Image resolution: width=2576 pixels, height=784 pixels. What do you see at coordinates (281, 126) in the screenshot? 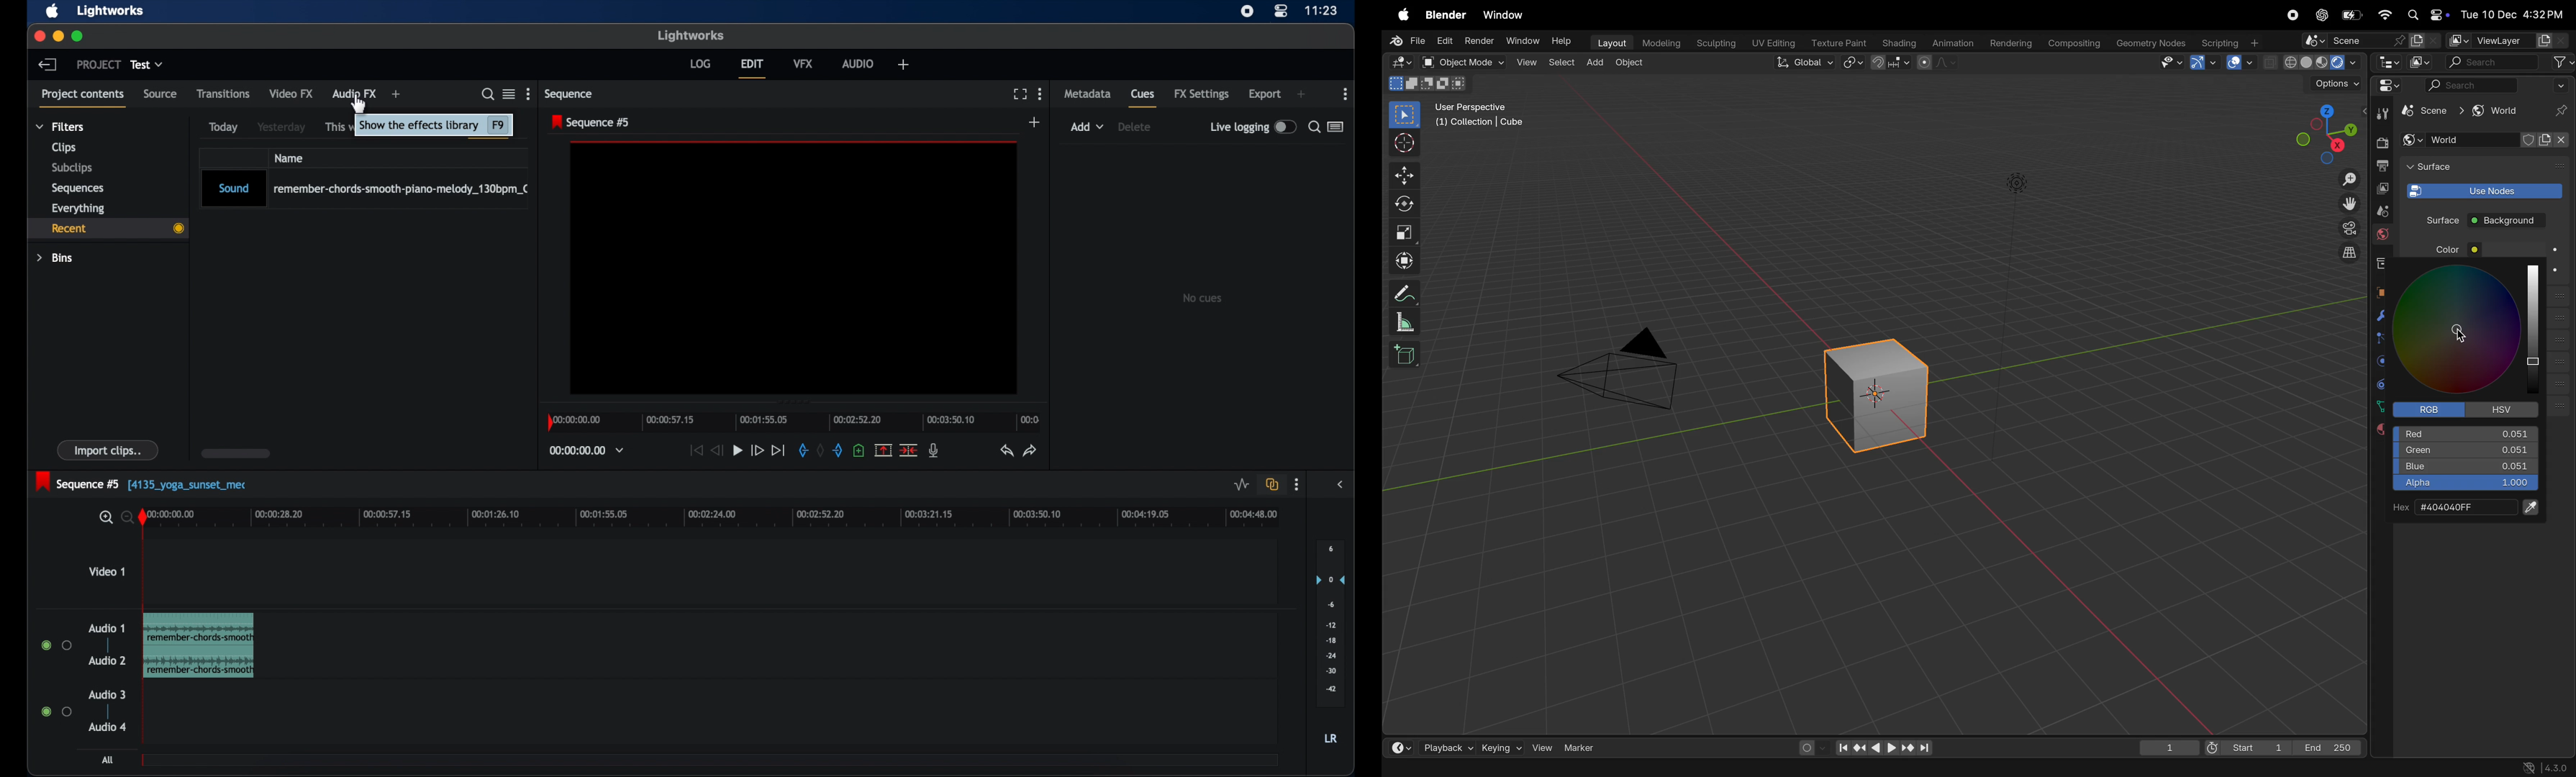
I see `yesterday` at bounding box center [281, 126].